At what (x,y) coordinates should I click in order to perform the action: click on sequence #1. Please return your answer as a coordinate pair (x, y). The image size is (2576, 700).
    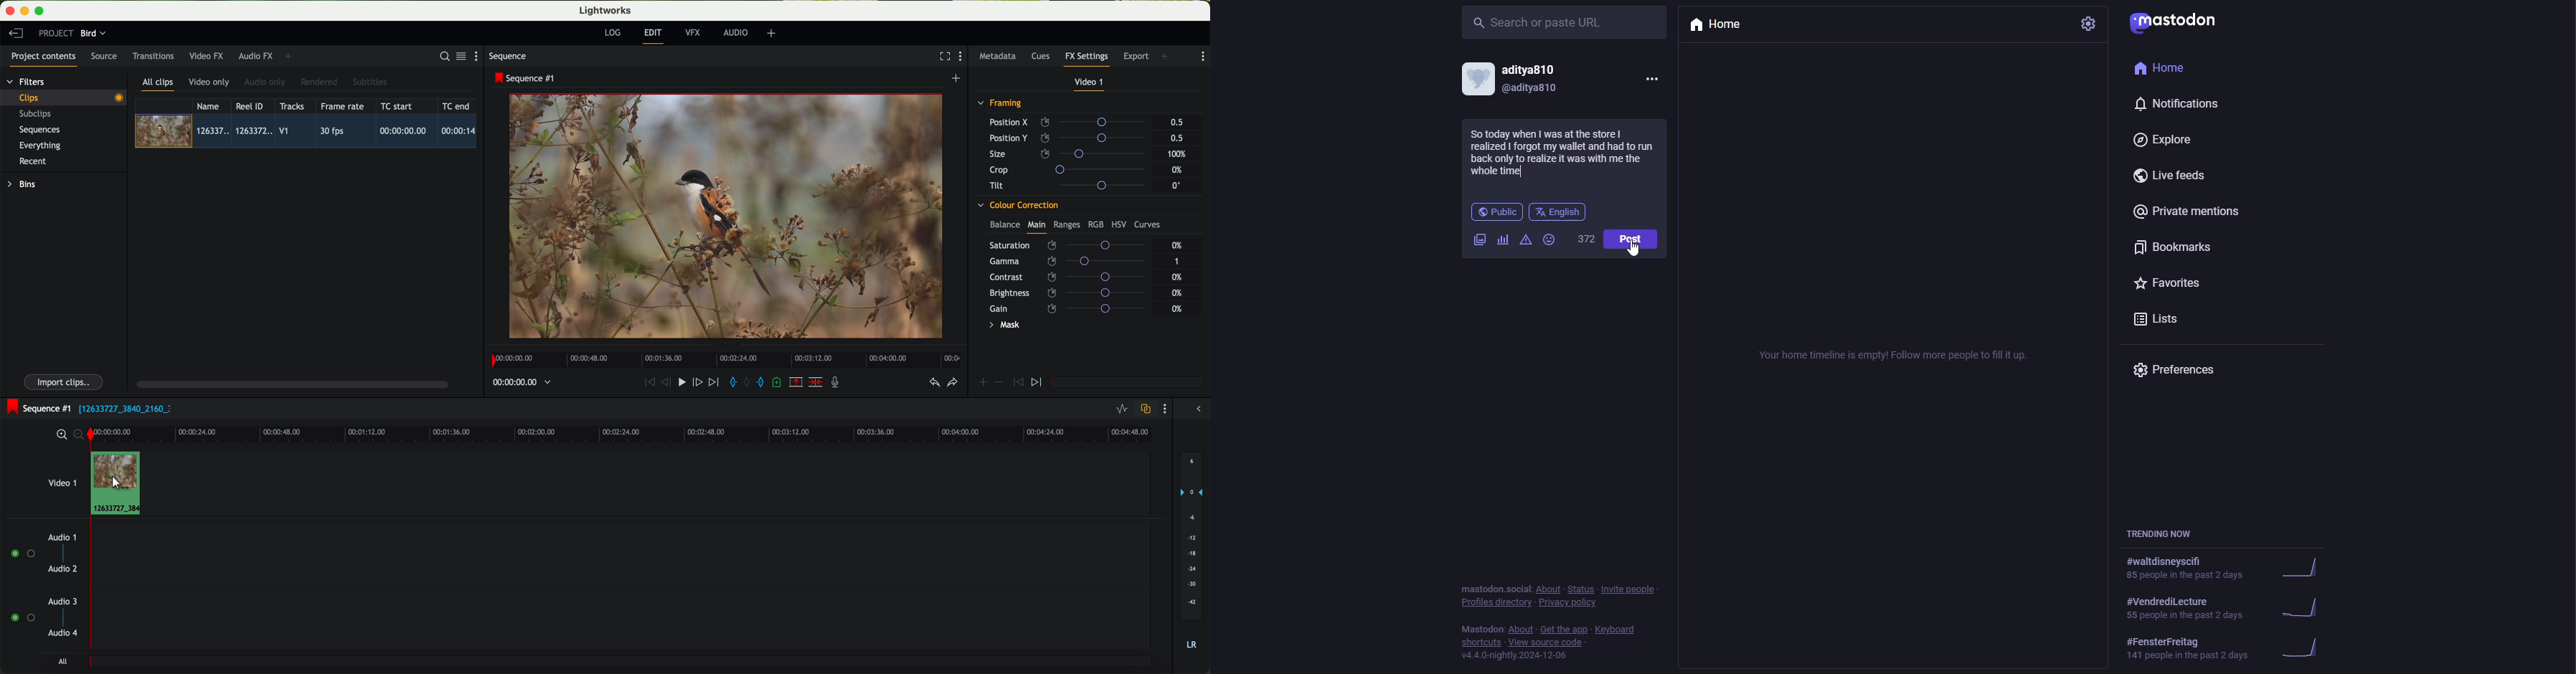
    Looking at the image, I should click on (36, 408).